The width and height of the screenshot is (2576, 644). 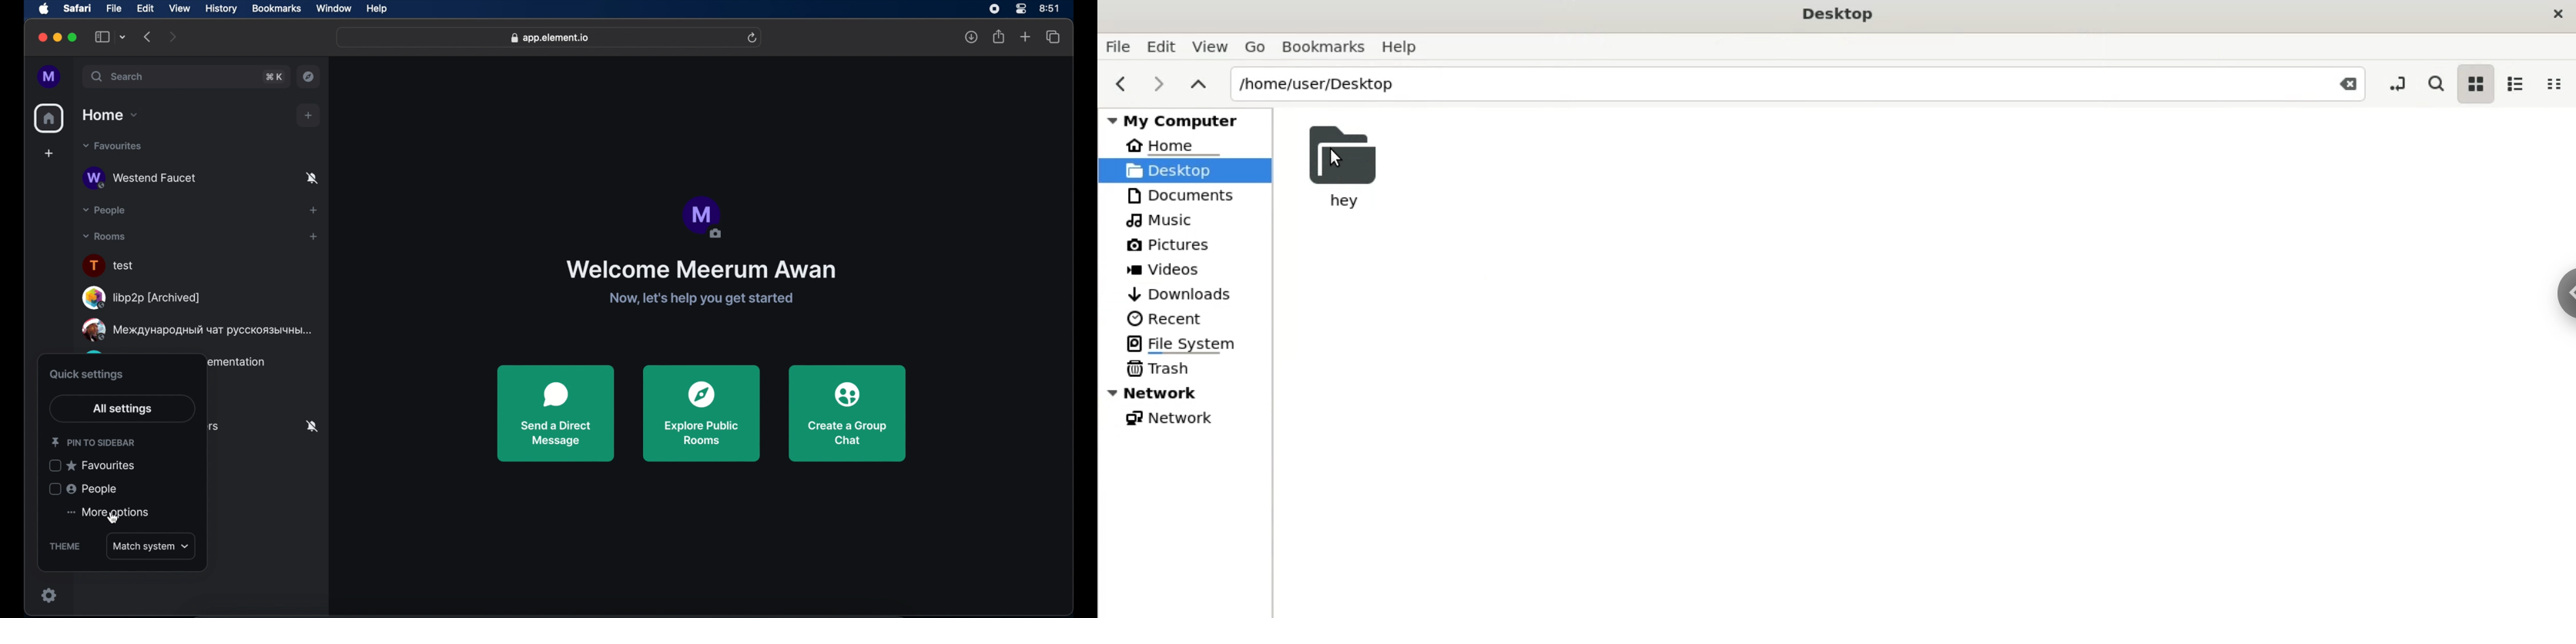 I want to click on match system dropdown, so click(x=151, y=546).